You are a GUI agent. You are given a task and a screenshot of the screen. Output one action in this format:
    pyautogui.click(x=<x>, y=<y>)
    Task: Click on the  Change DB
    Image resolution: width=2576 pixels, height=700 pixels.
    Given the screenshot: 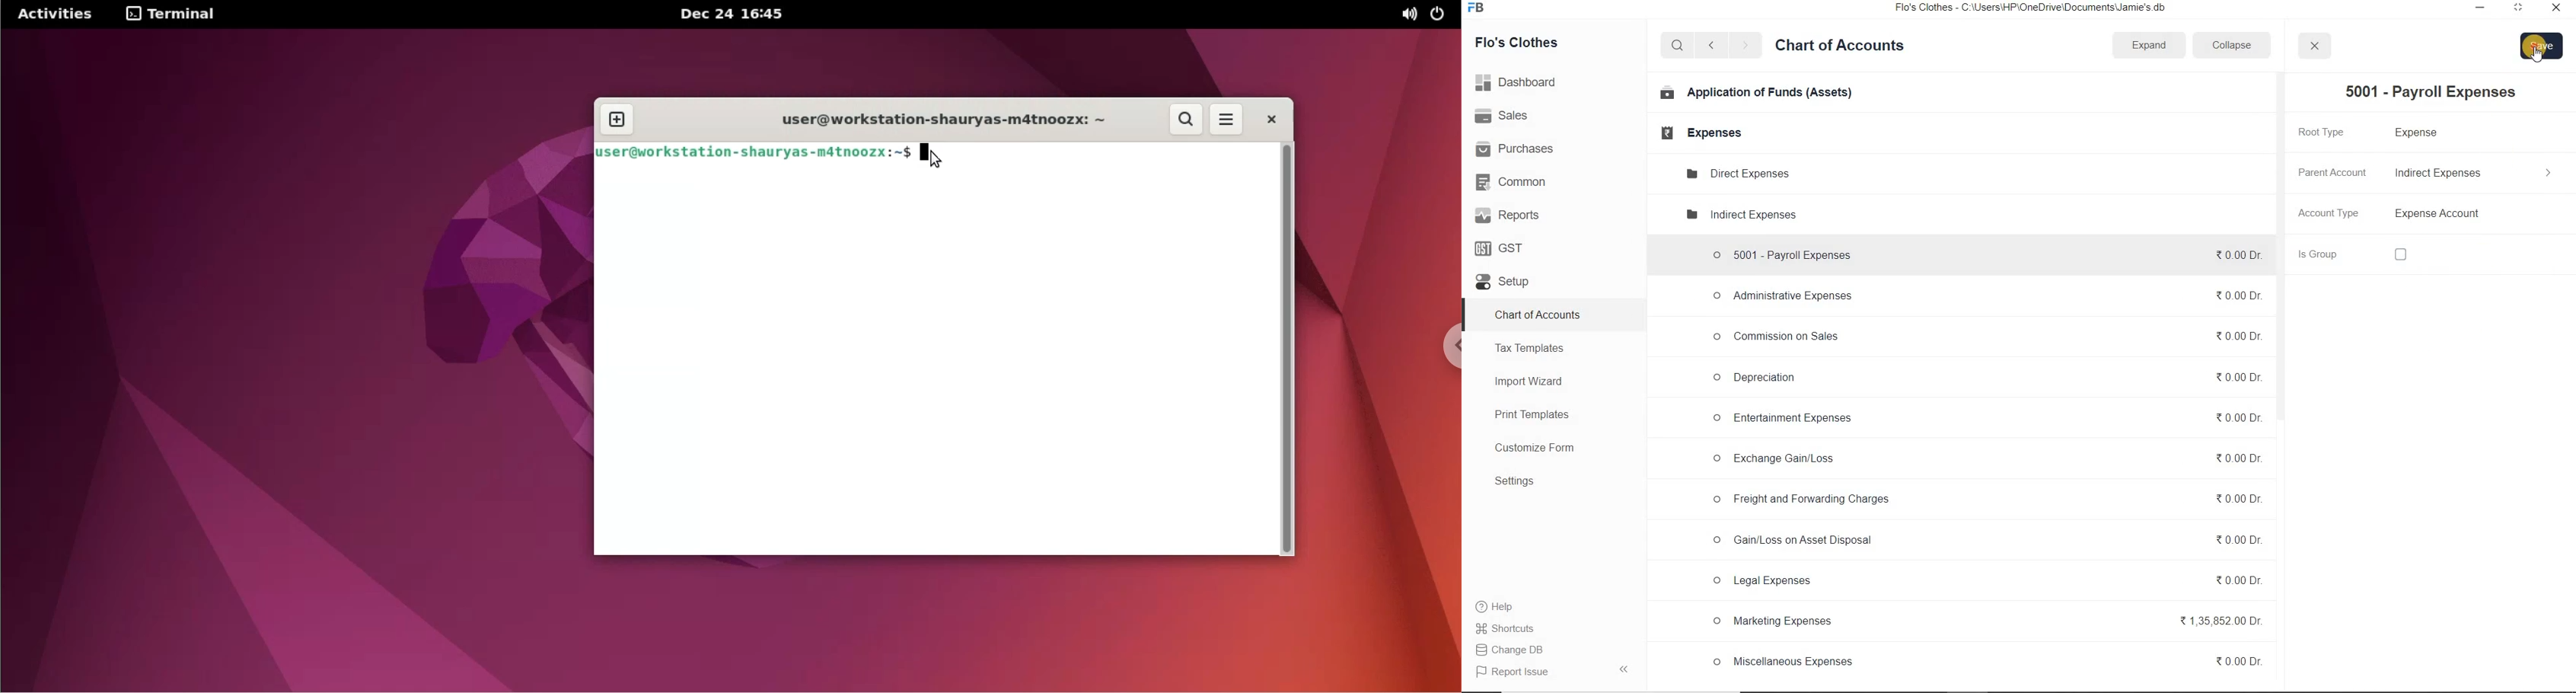 What is the action you would take?
    pyautogui.click(x=1517, y=649)
    